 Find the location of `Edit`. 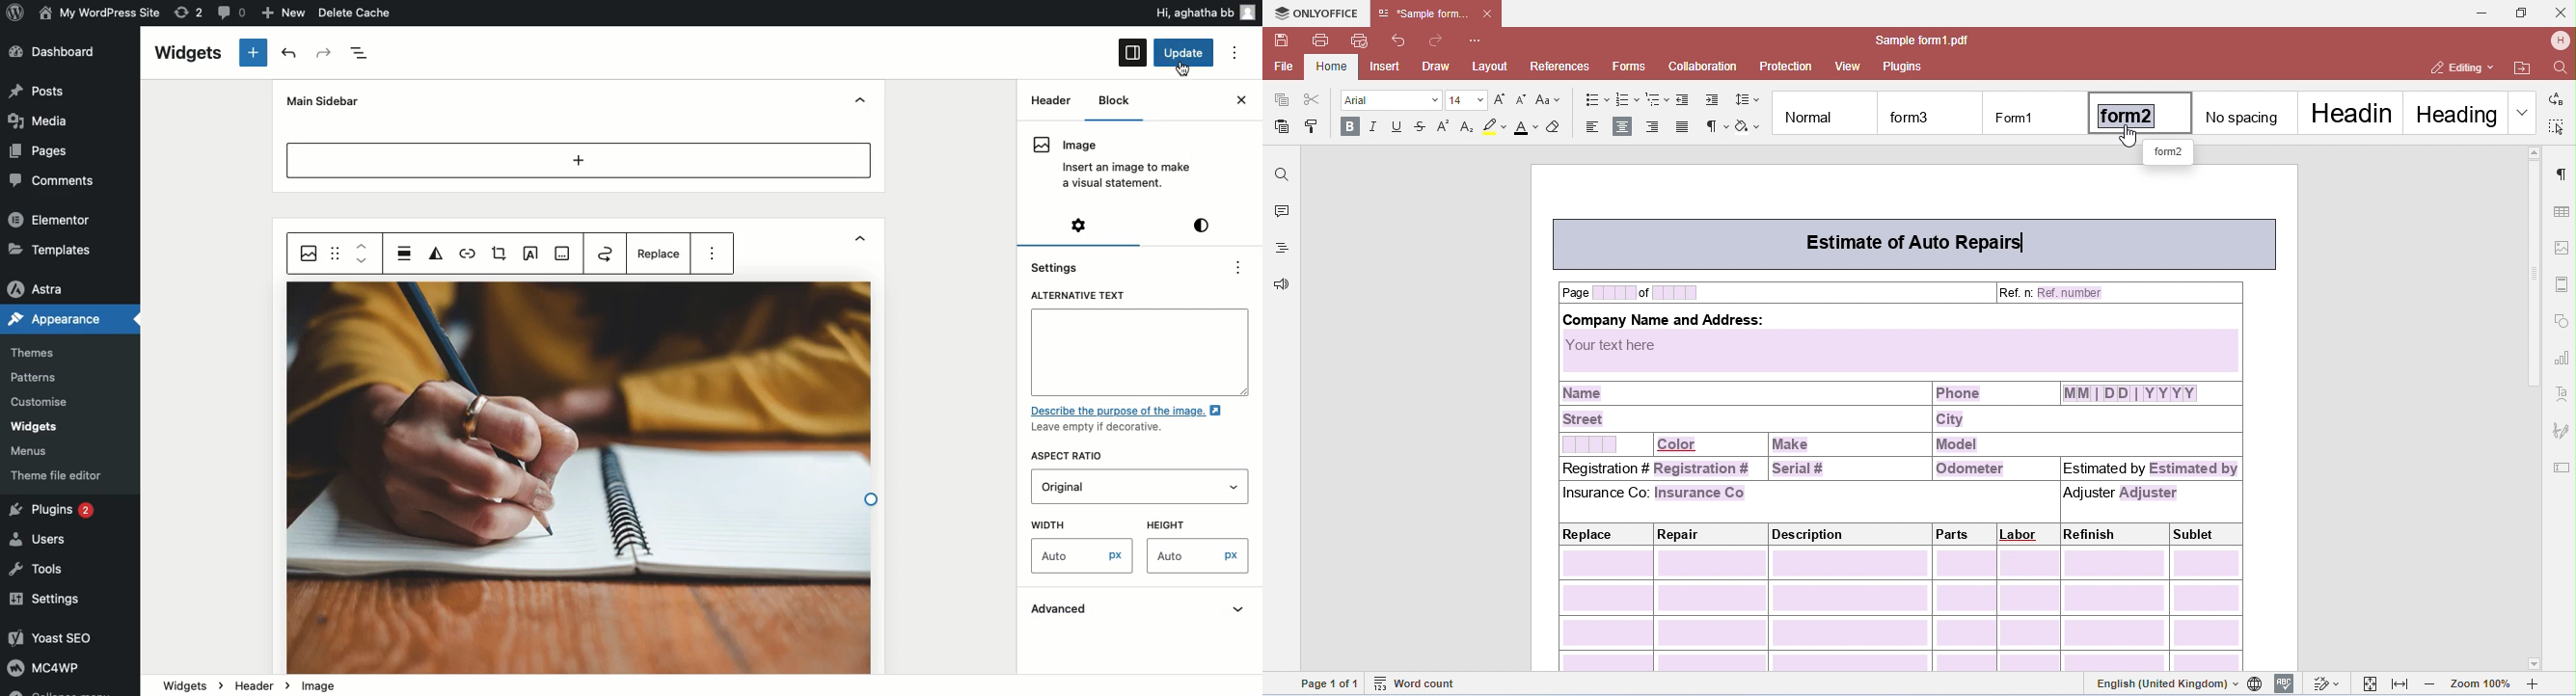

Edit is located at coordinates (529, 254).